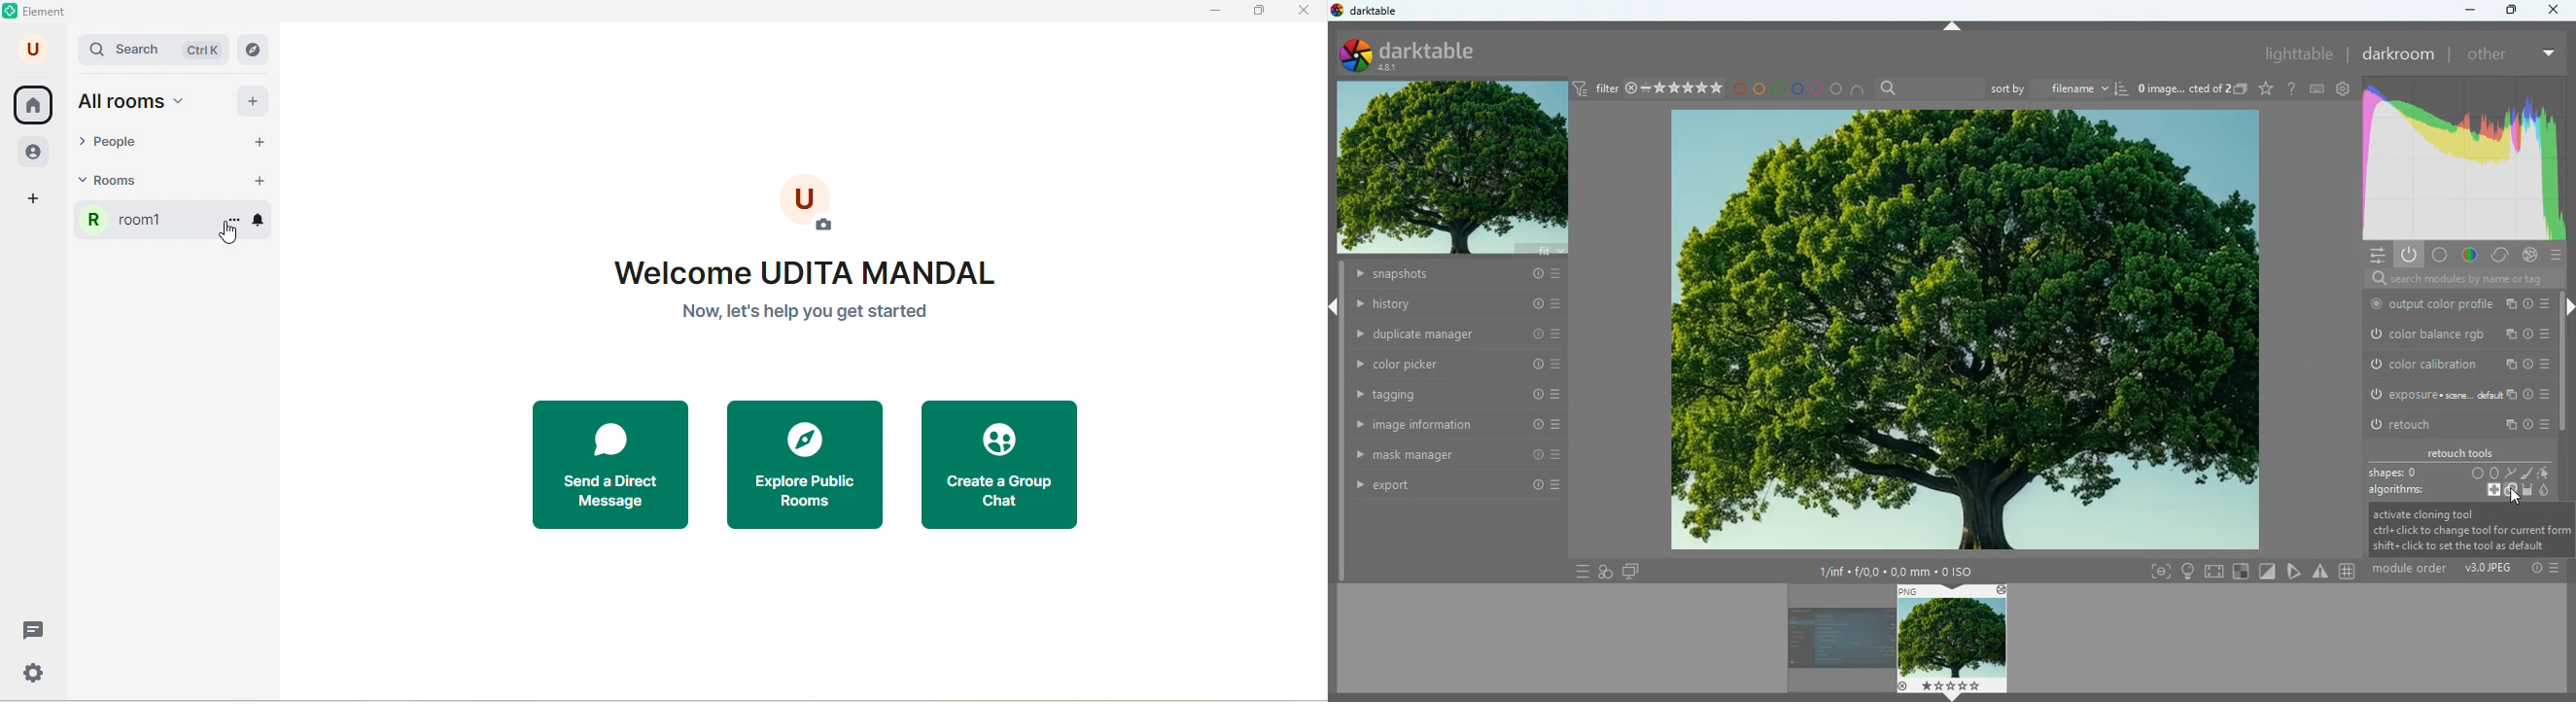 Image resolution: width=2576 pixels, height=728 pixels. I want to click on lighttable, so click(2282, 55).